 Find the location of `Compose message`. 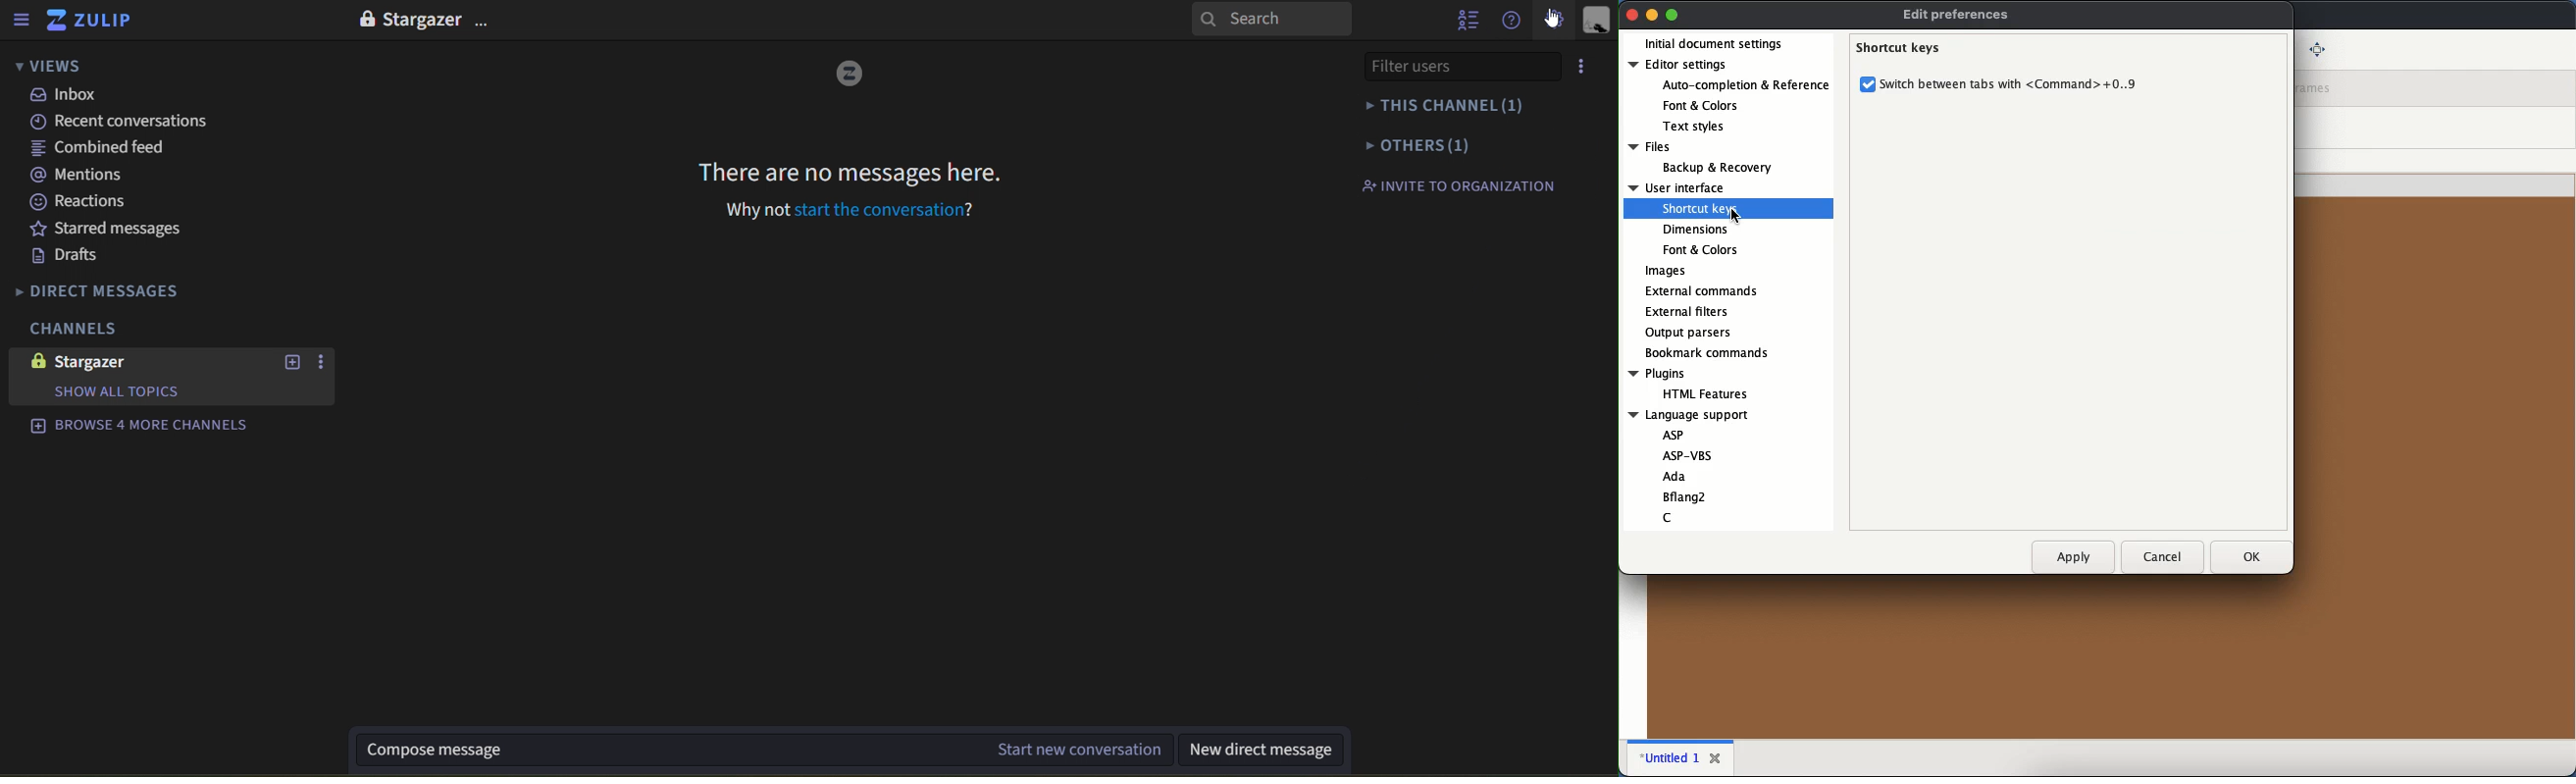

Compose message is located at coordinates (662, 749).